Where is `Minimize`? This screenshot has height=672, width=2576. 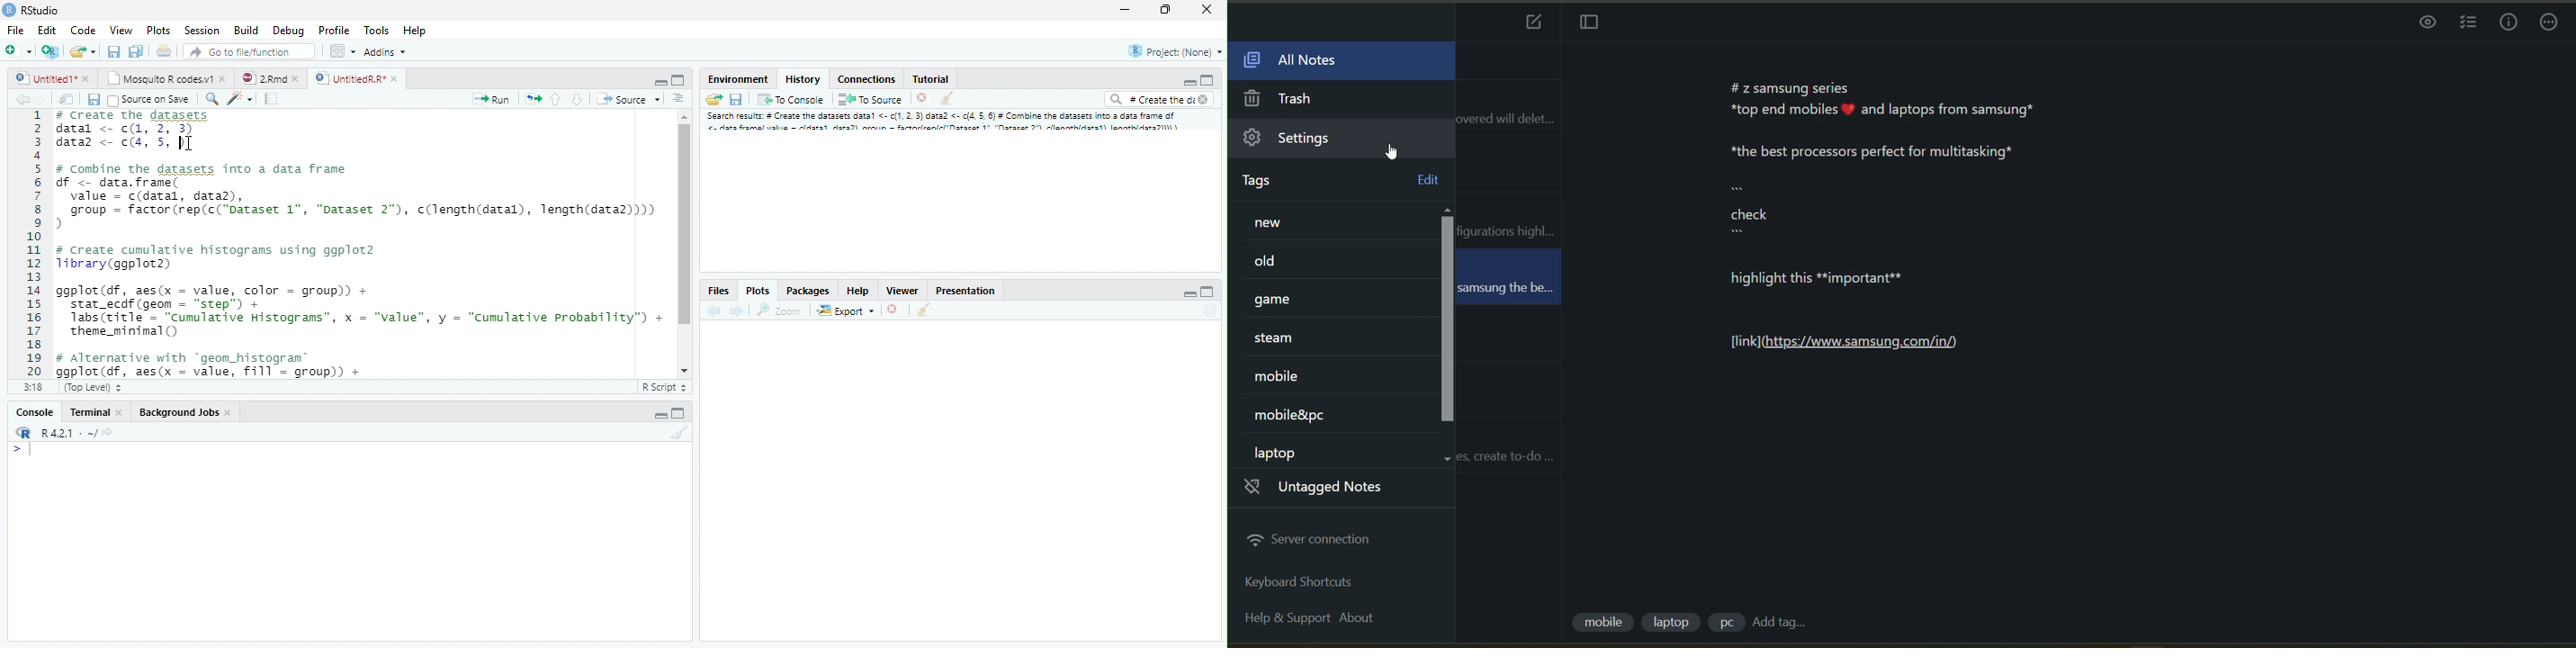 Minimize is located at coordinates (1127, 10).